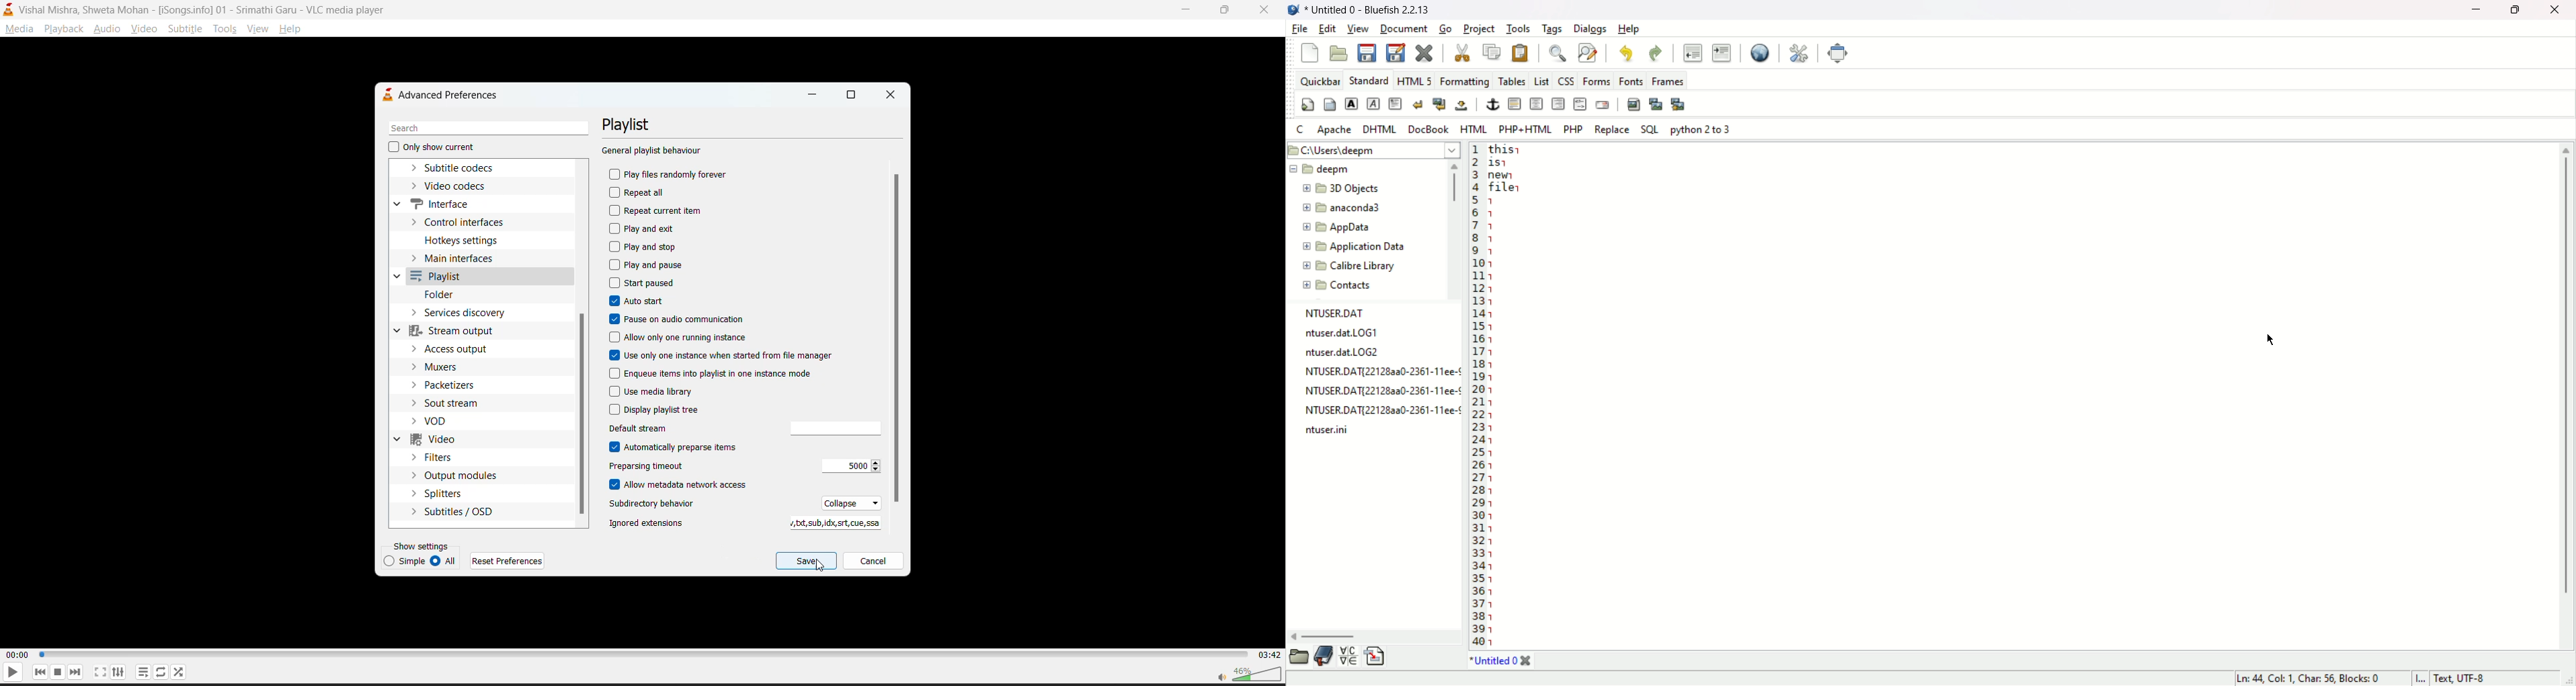 Image resolution: width=2576 pixels, height=700 pixels. What do you see at coordinates (1798, 54) in the screenshot?
I see `preferences` at bounding box center [1798, 54].